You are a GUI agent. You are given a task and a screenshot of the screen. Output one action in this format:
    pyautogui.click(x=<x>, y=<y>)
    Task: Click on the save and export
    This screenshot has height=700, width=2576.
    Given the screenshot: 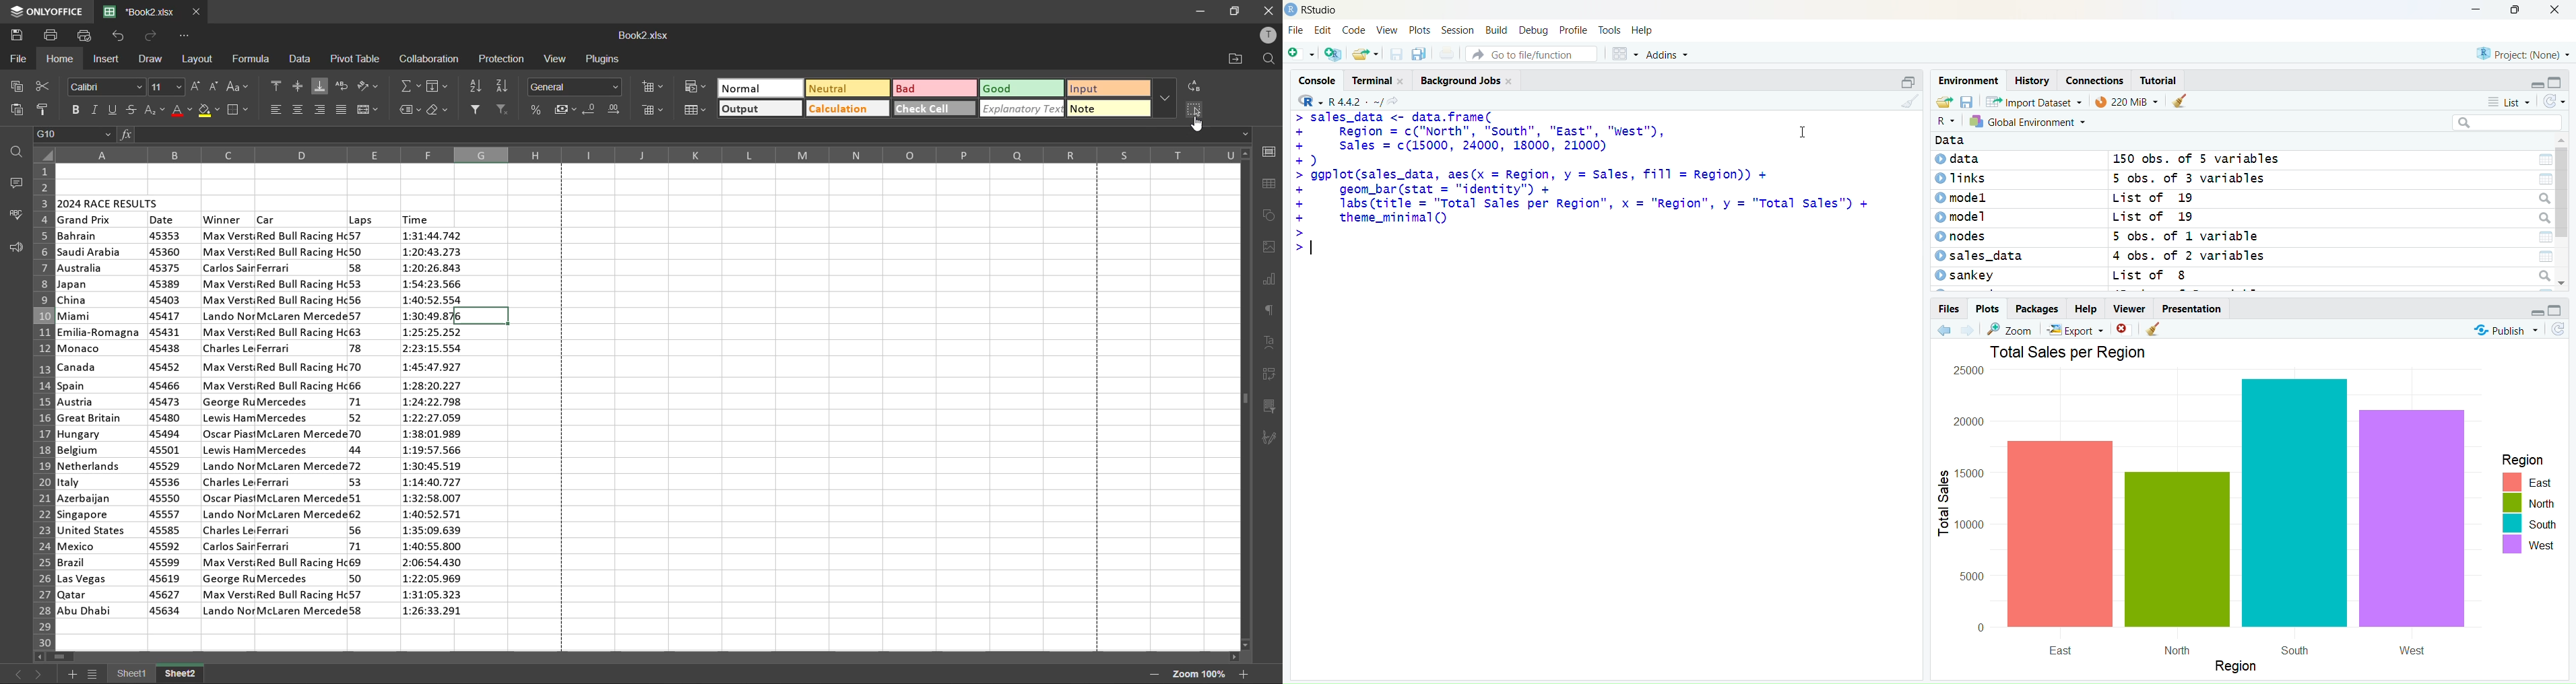 What is the action you would take?
    pyautogui.click(x=1365, y=55)
    